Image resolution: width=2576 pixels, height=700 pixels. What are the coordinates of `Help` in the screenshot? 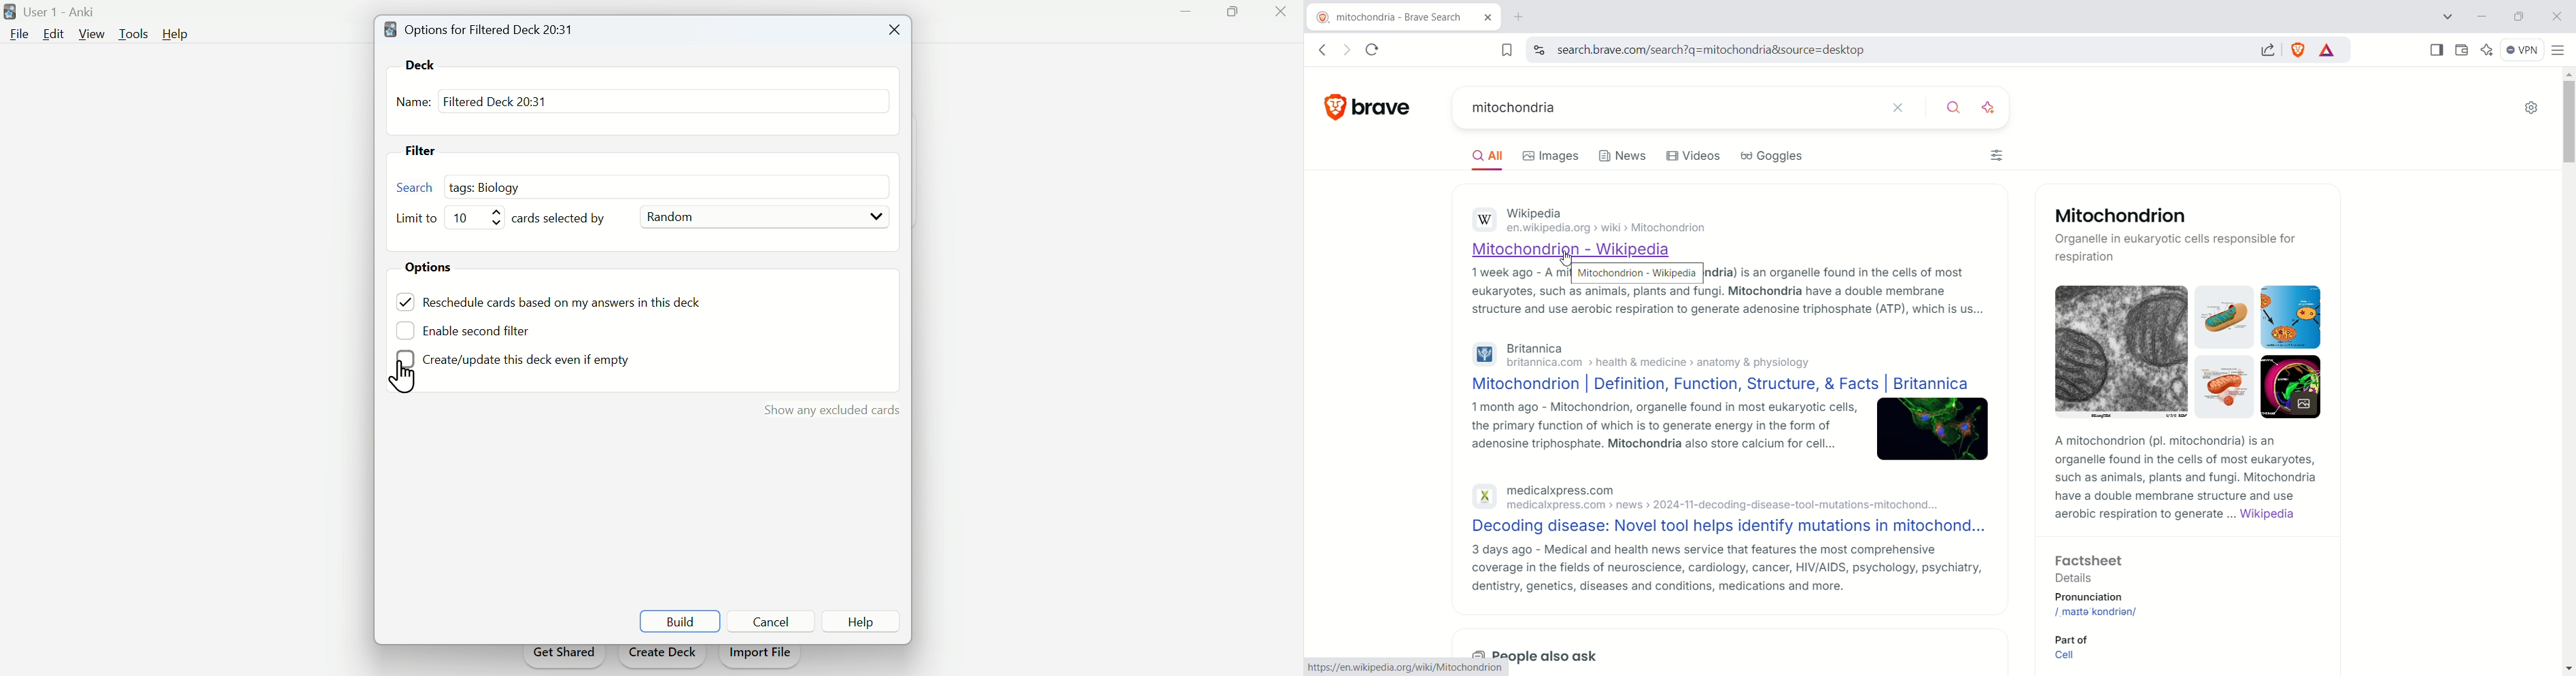 It's located at (179, 35).